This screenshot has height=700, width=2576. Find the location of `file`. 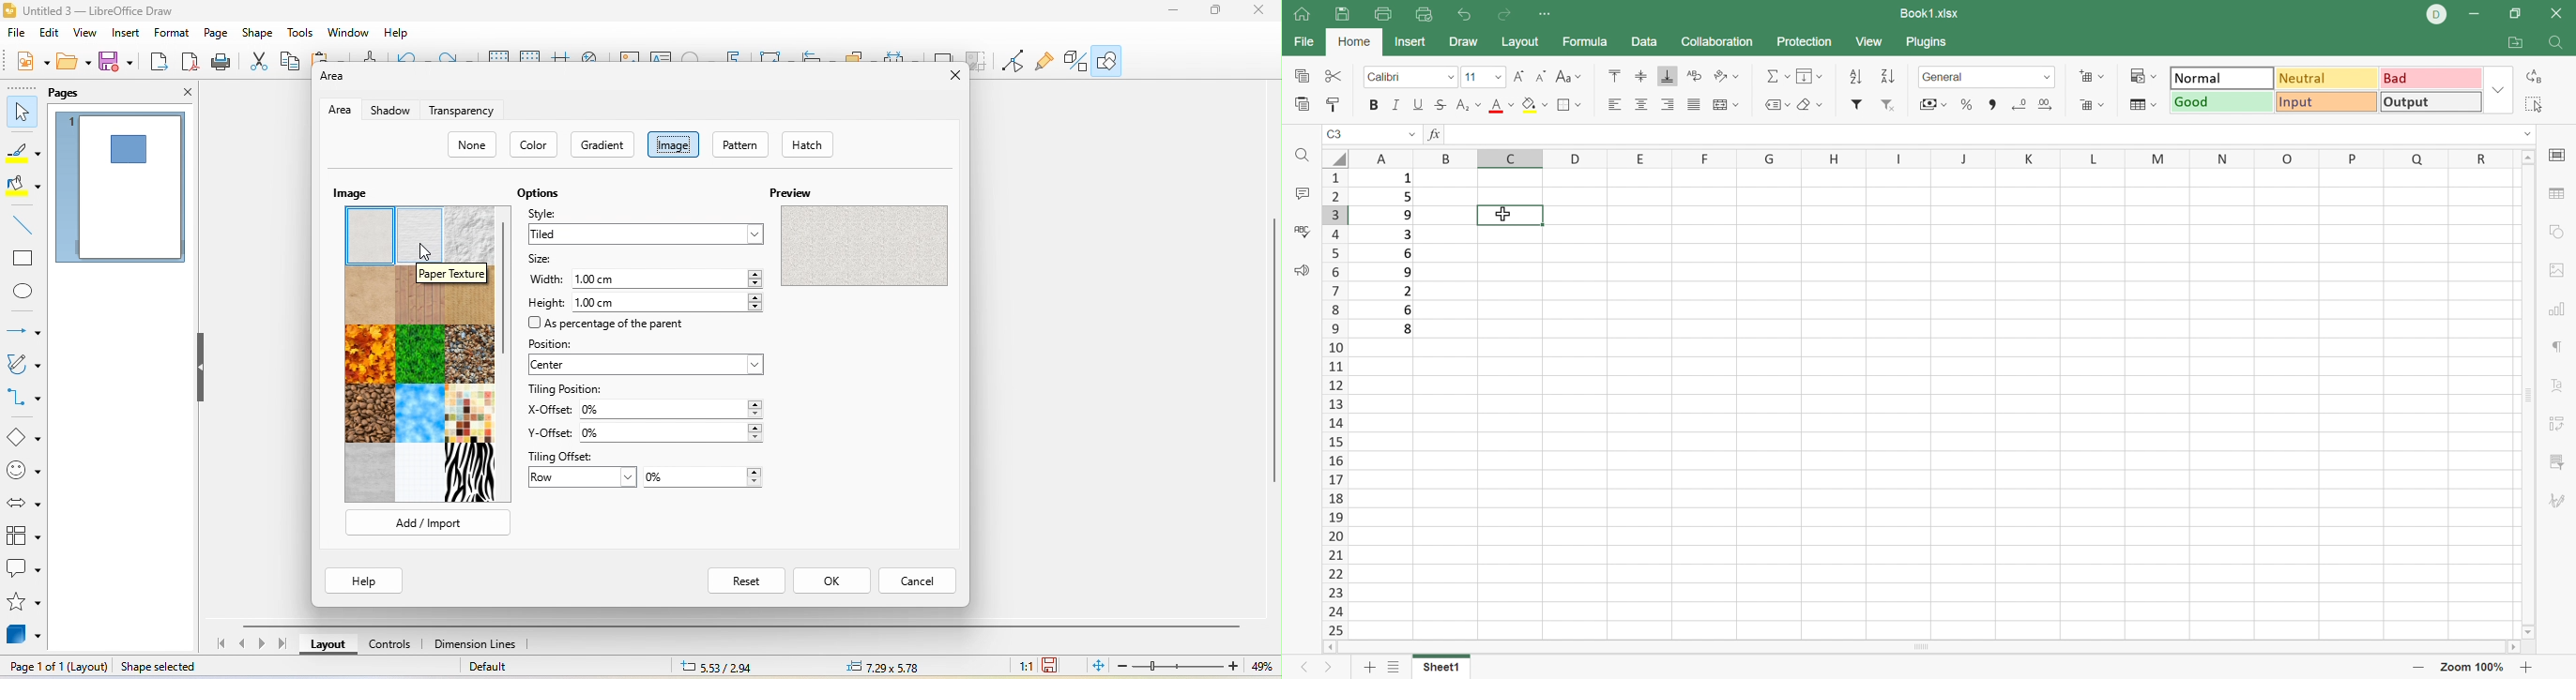

file is located at coordinates (16, 37).